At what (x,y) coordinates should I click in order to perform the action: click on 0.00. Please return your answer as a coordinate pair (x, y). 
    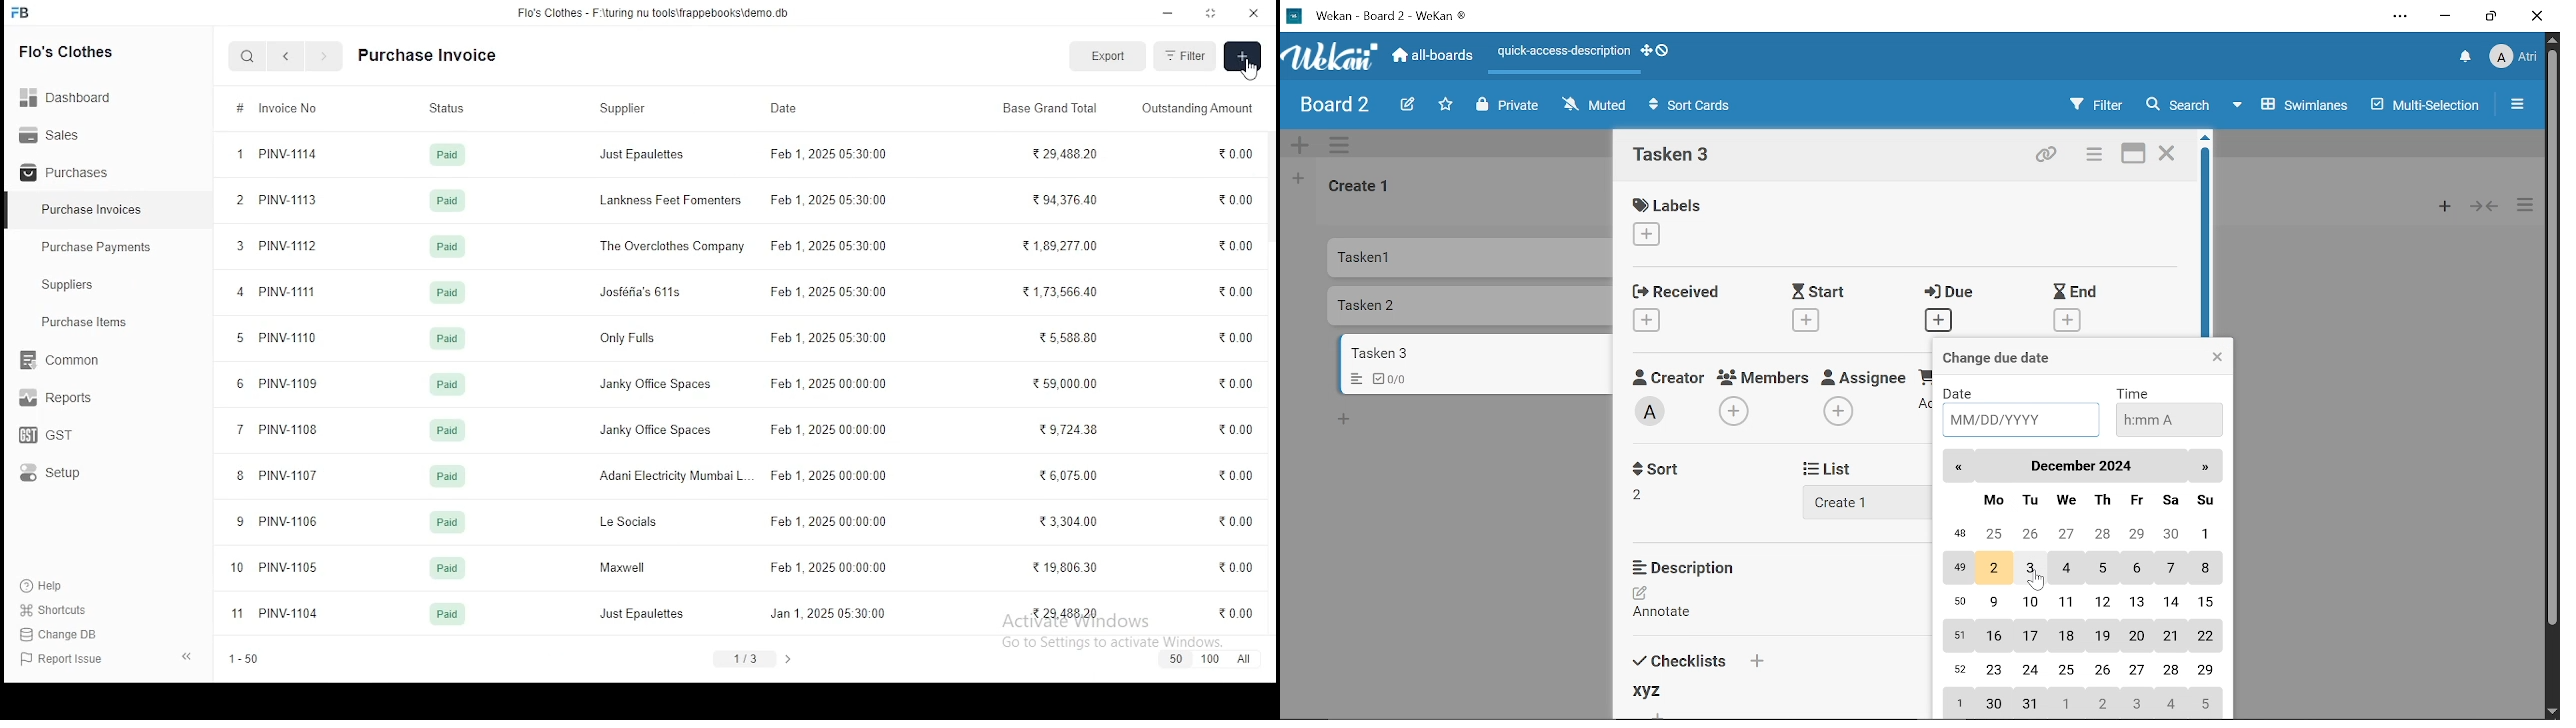
    Looking at the image, I should click on (1237, 566).